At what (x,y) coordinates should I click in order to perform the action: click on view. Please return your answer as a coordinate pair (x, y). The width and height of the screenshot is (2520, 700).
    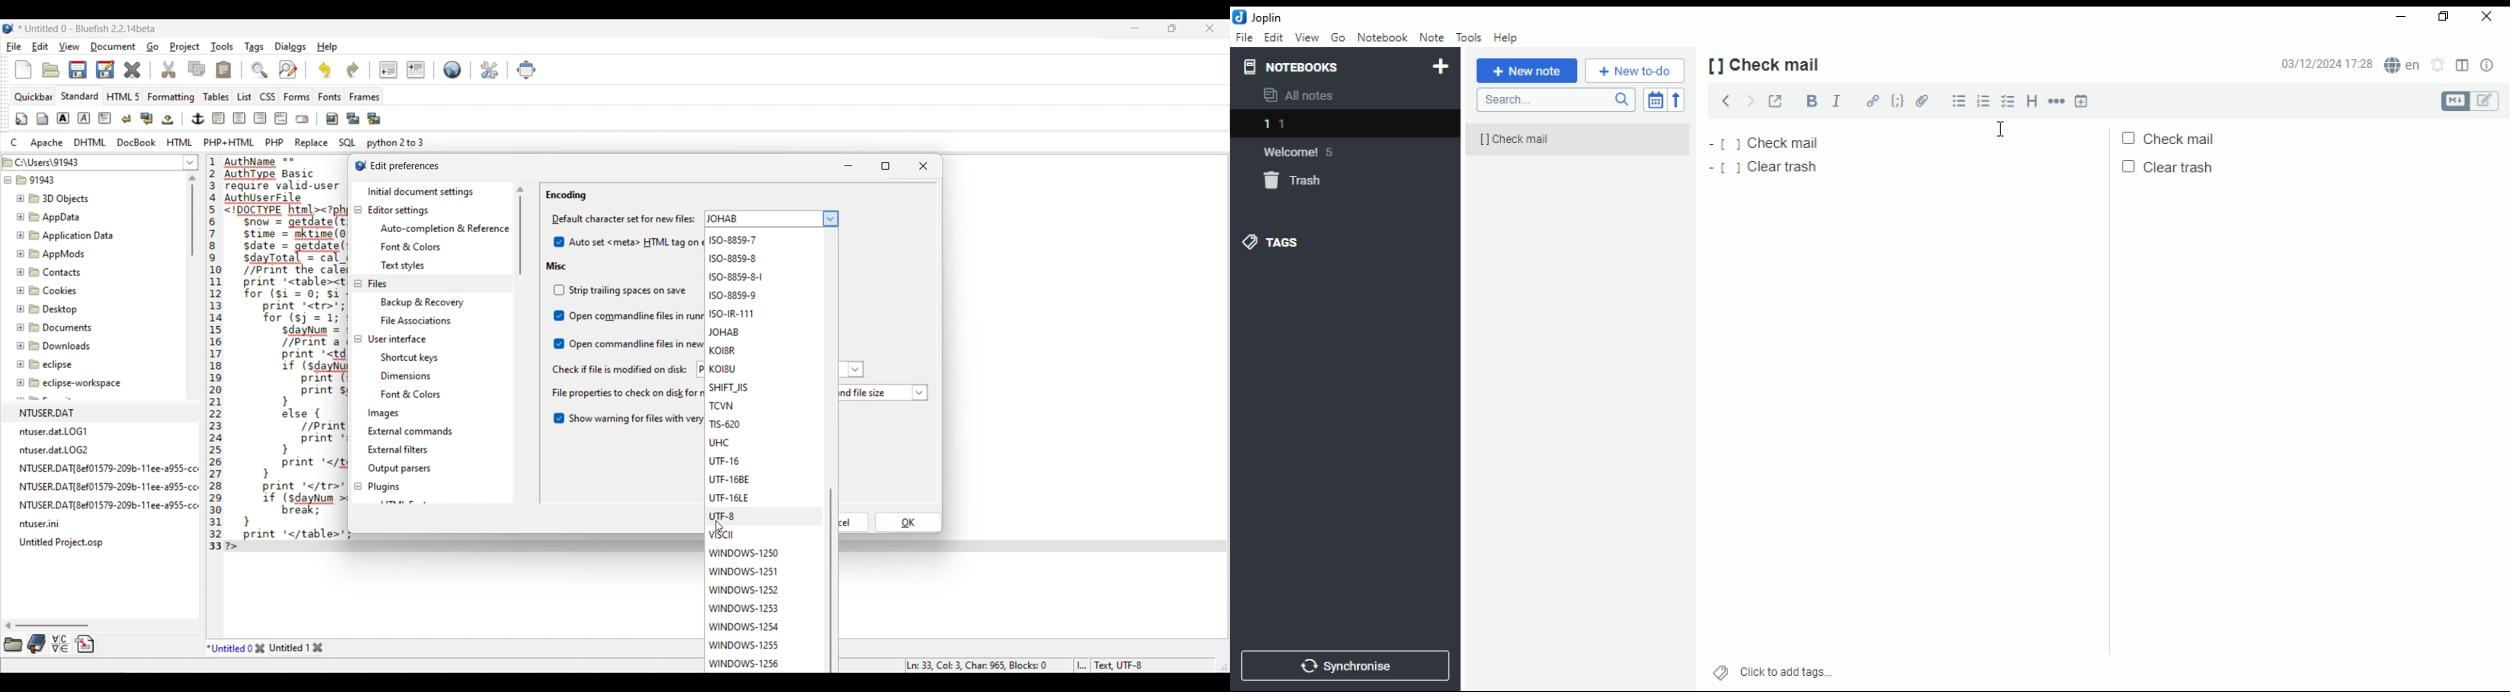
    Looking at the image, I should click on (1308, 38).